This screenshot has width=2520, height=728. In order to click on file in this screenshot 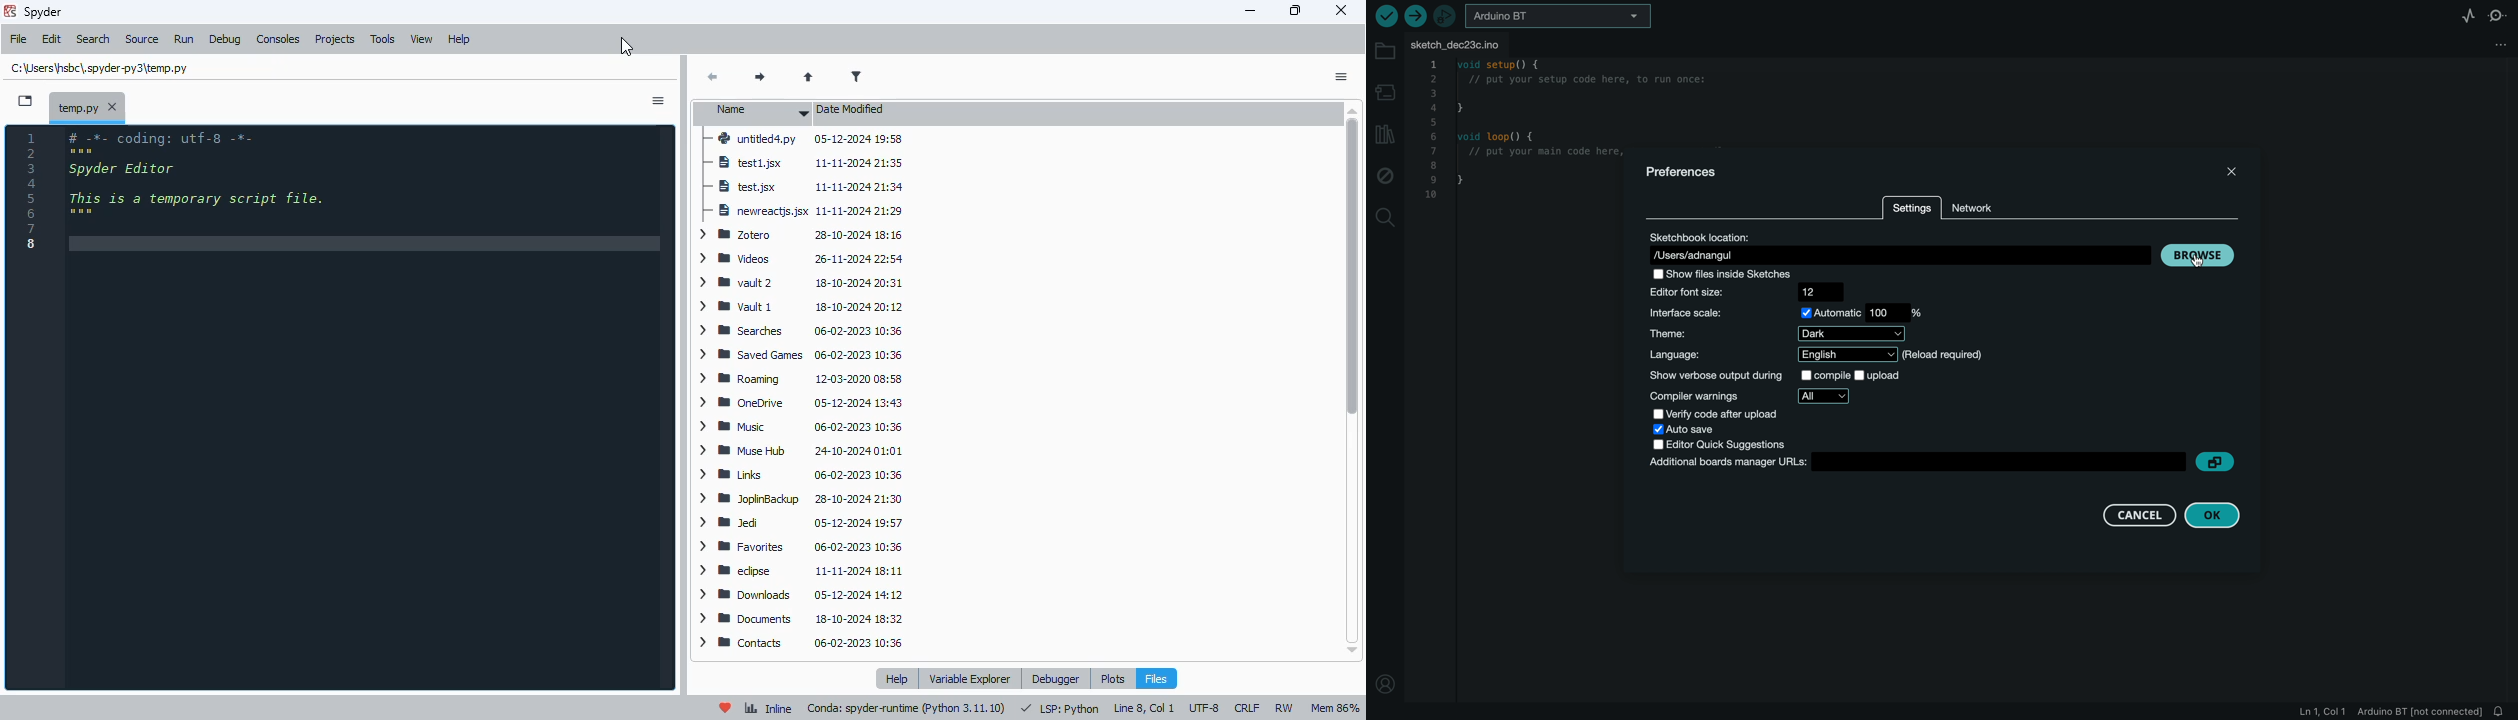, I will do `click(20, 40)`.